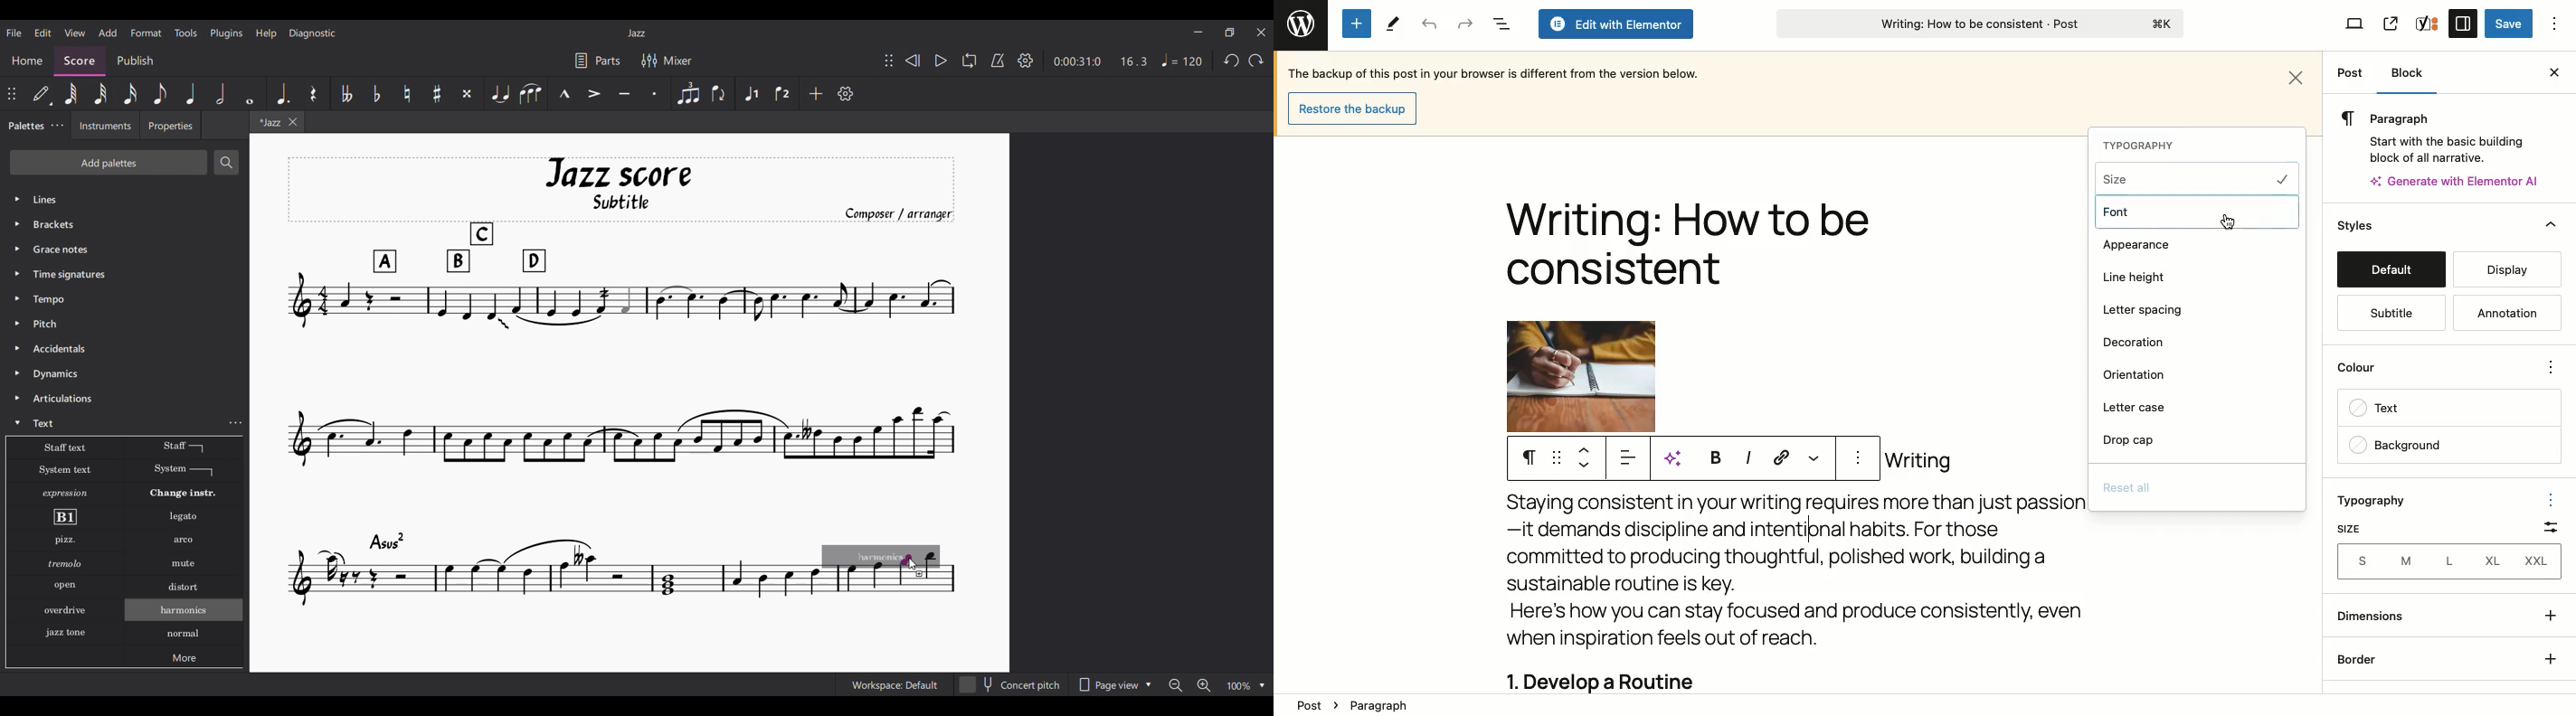 The image size is (2576, 728). I want to click on System text, so click(64, 469).